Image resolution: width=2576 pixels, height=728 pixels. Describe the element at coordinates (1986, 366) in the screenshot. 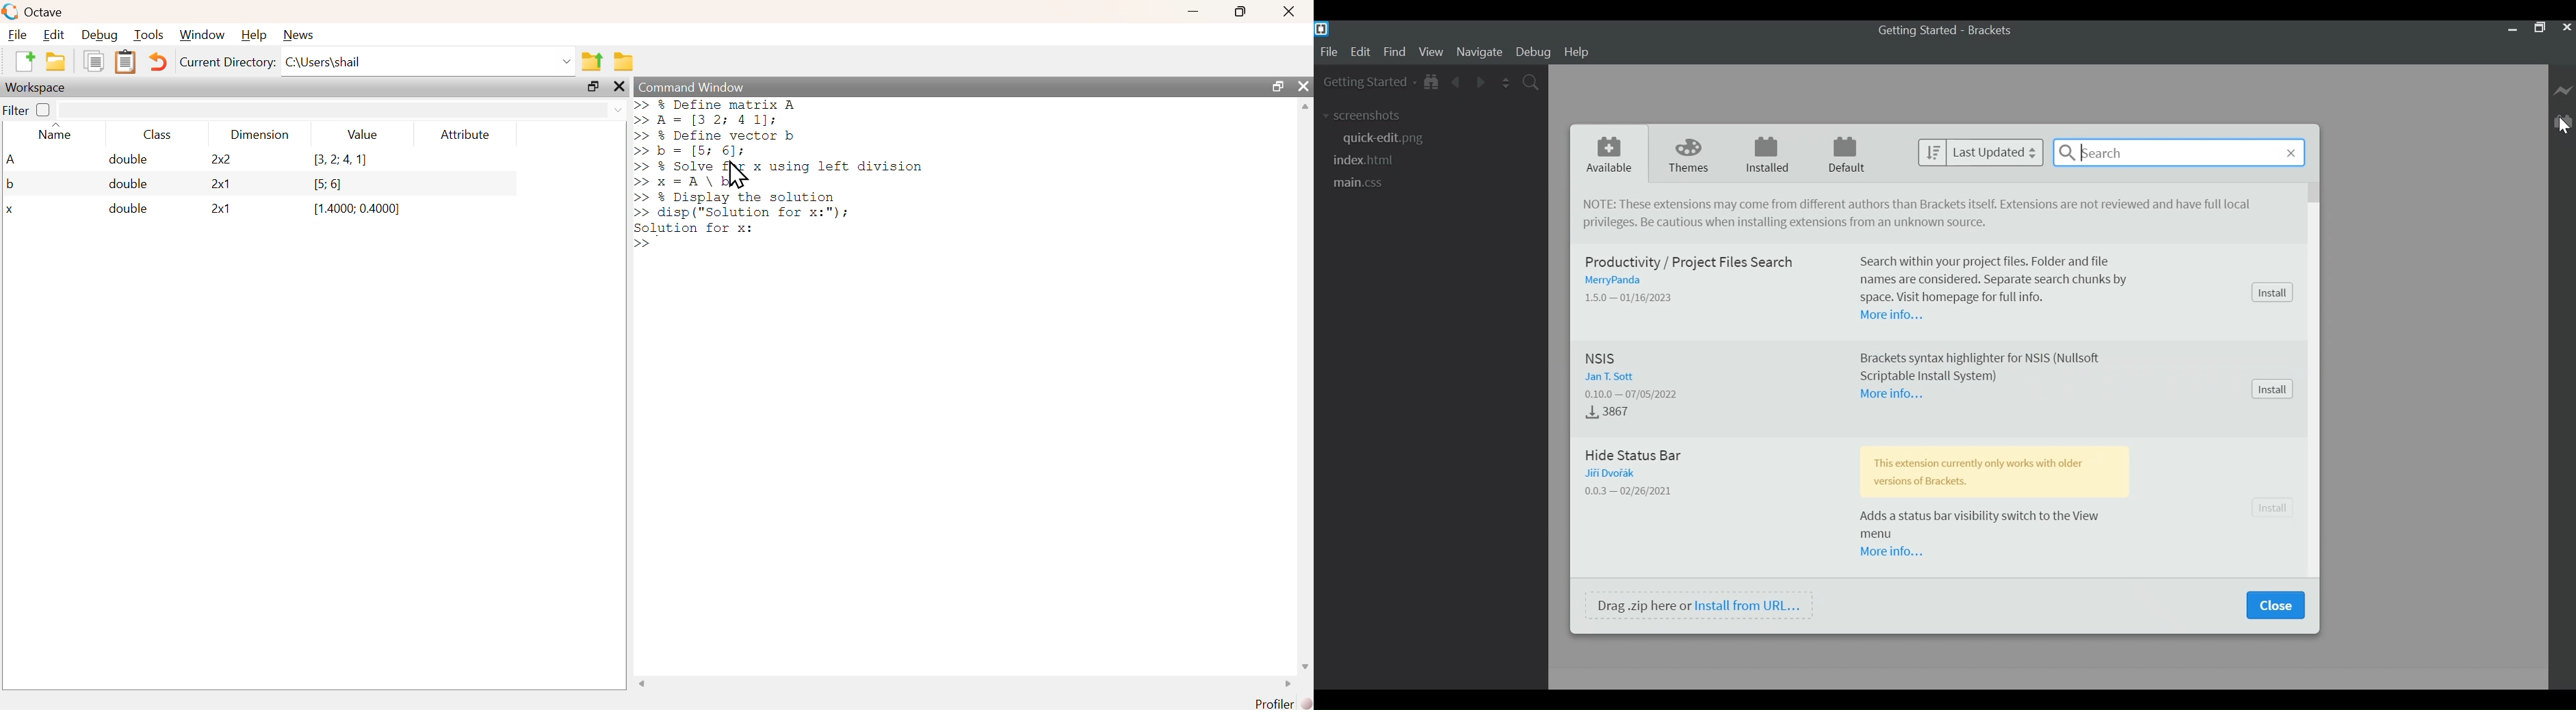

I see `Brackets syntax higlighter for NSIS` at that location.